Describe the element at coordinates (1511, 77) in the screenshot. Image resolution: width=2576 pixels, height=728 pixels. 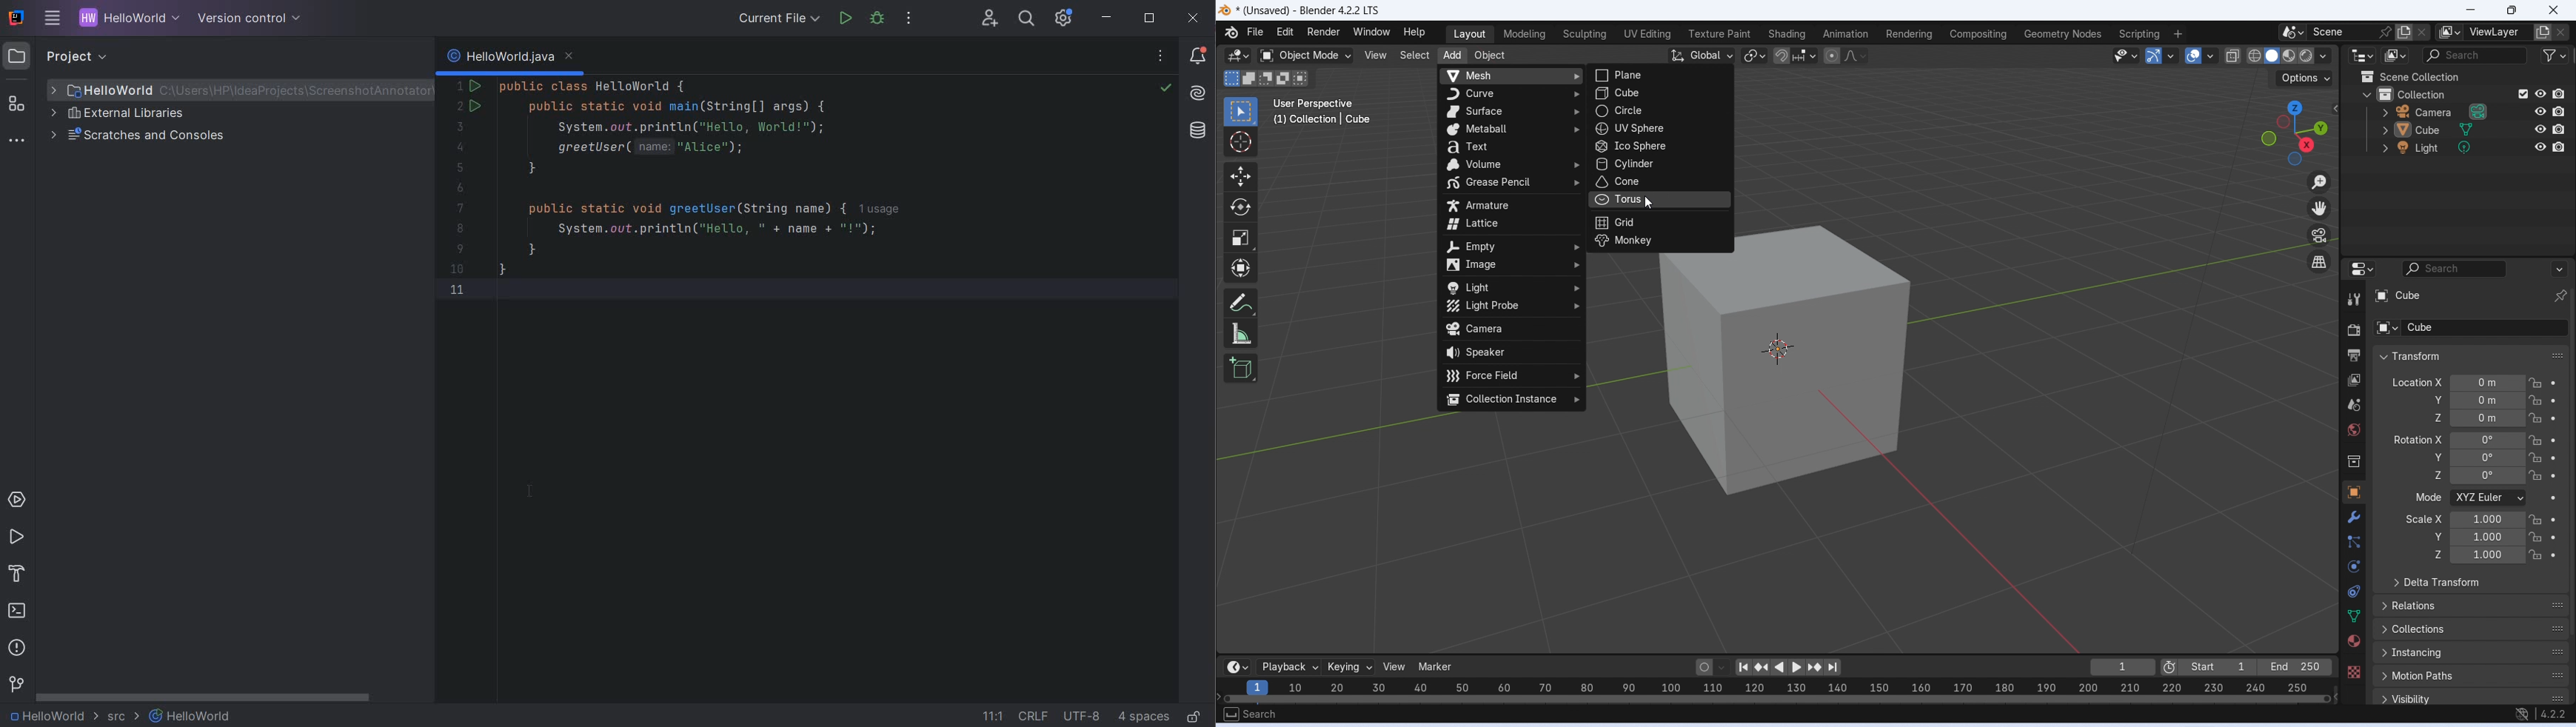
I see `mesh` at that location.